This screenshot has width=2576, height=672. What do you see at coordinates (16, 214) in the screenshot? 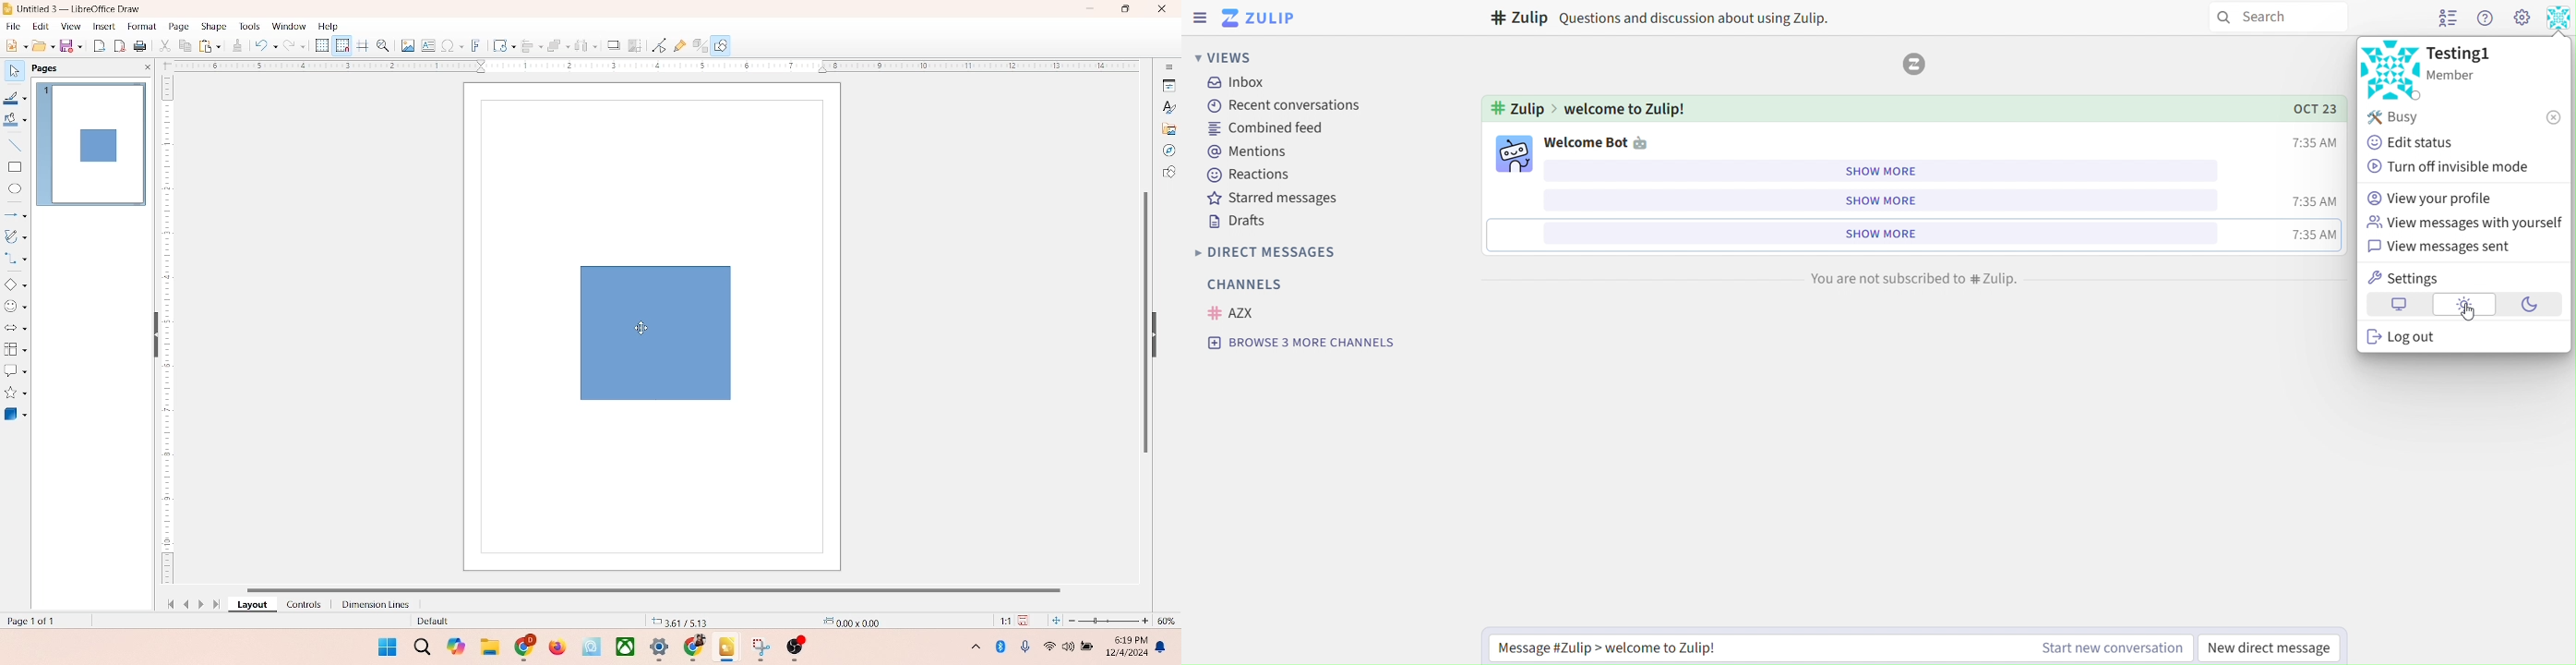
I see `lines and arrows` at bounding box center [16, 214].